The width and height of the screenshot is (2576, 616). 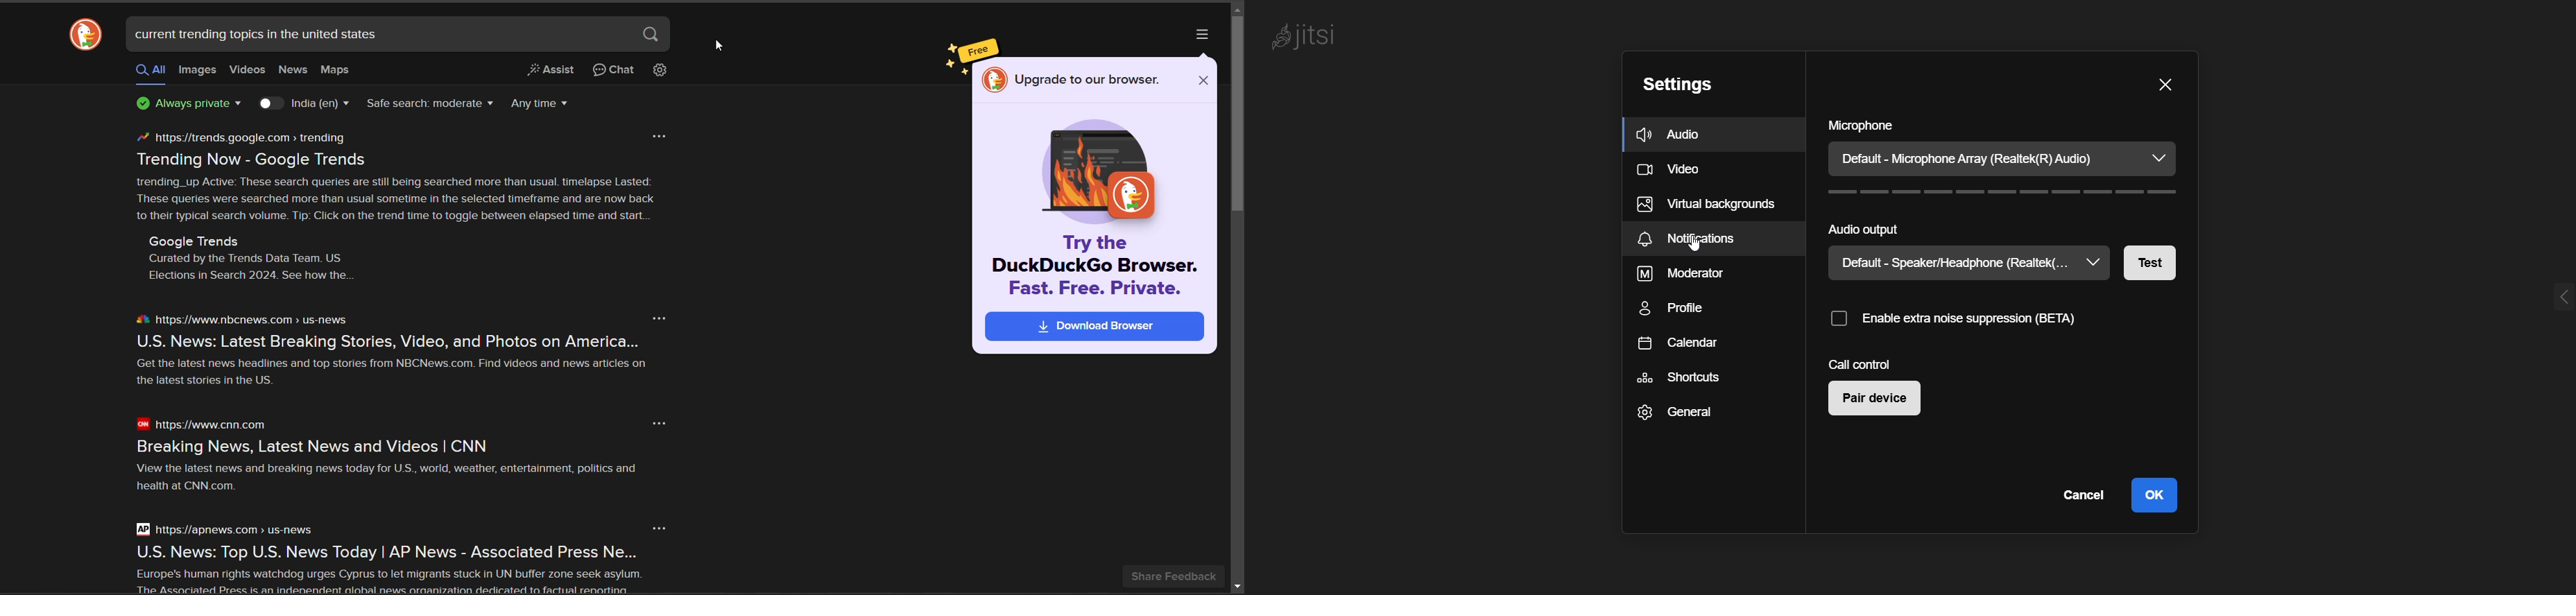 What do you see at coordinates (550, 70) in the screenshot?
I see `generate a short answer from the web` at bounding box center [550, 70].